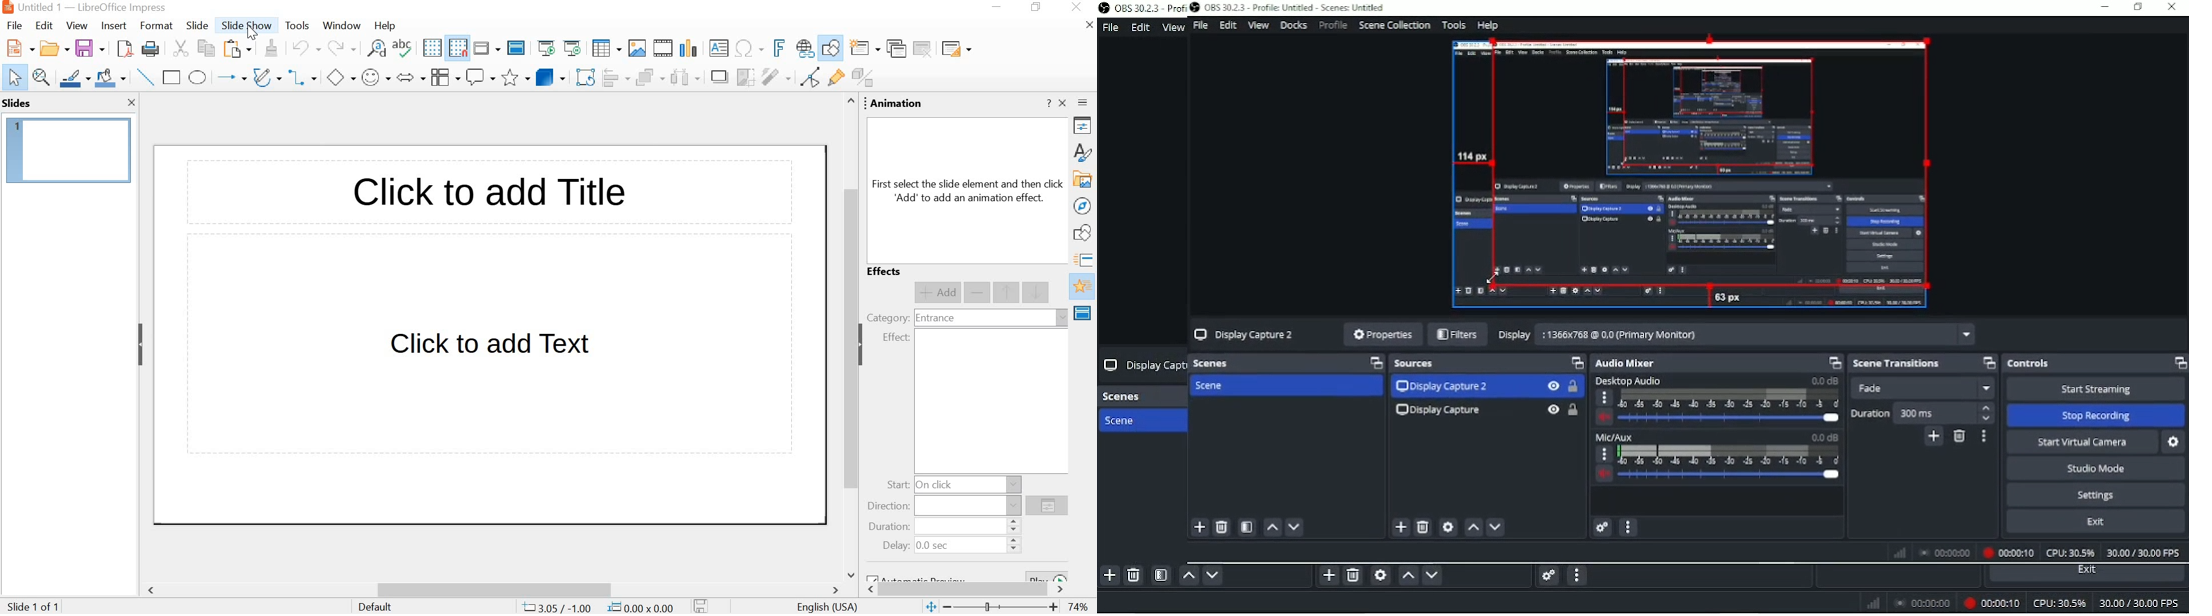  Describe the element at coordinates (376, 78) in the screenshot. I see `symbol shapes` at that location.